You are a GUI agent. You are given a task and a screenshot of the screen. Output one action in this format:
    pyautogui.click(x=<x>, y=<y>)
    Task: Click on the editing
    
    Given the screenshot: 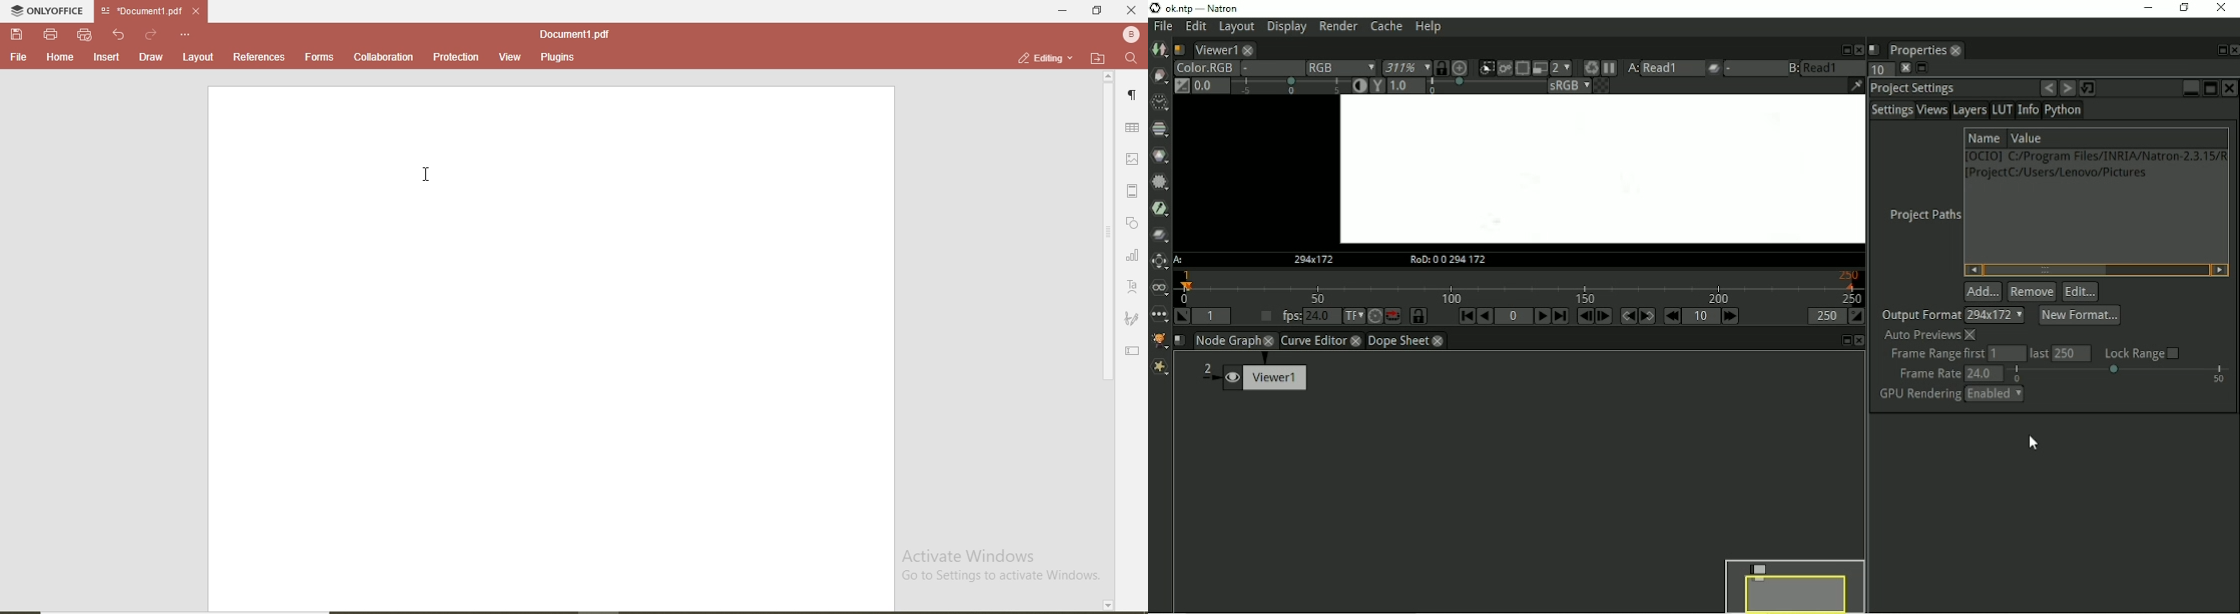 What is the action you would take?
    pyautogui.click(x=1039, y=57)
    